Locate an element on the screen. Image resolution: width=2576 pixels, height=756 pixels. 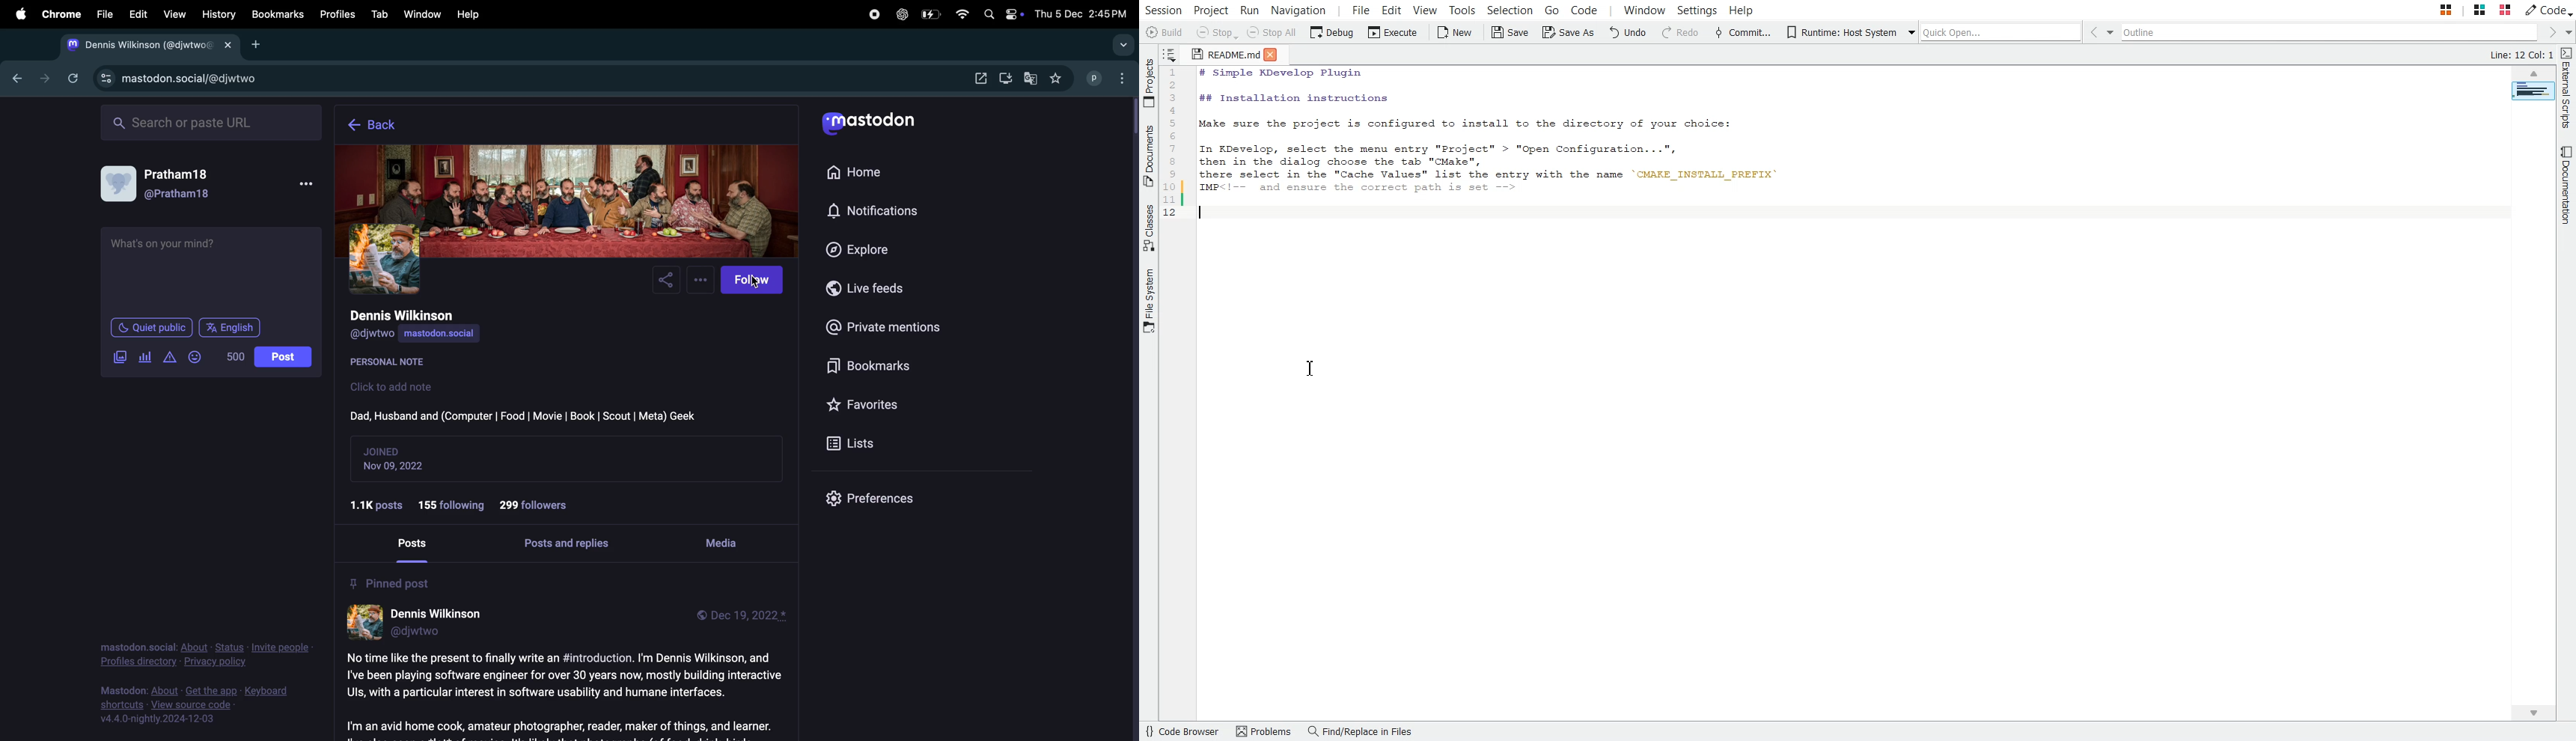
media is located at coordinates (724, 541).